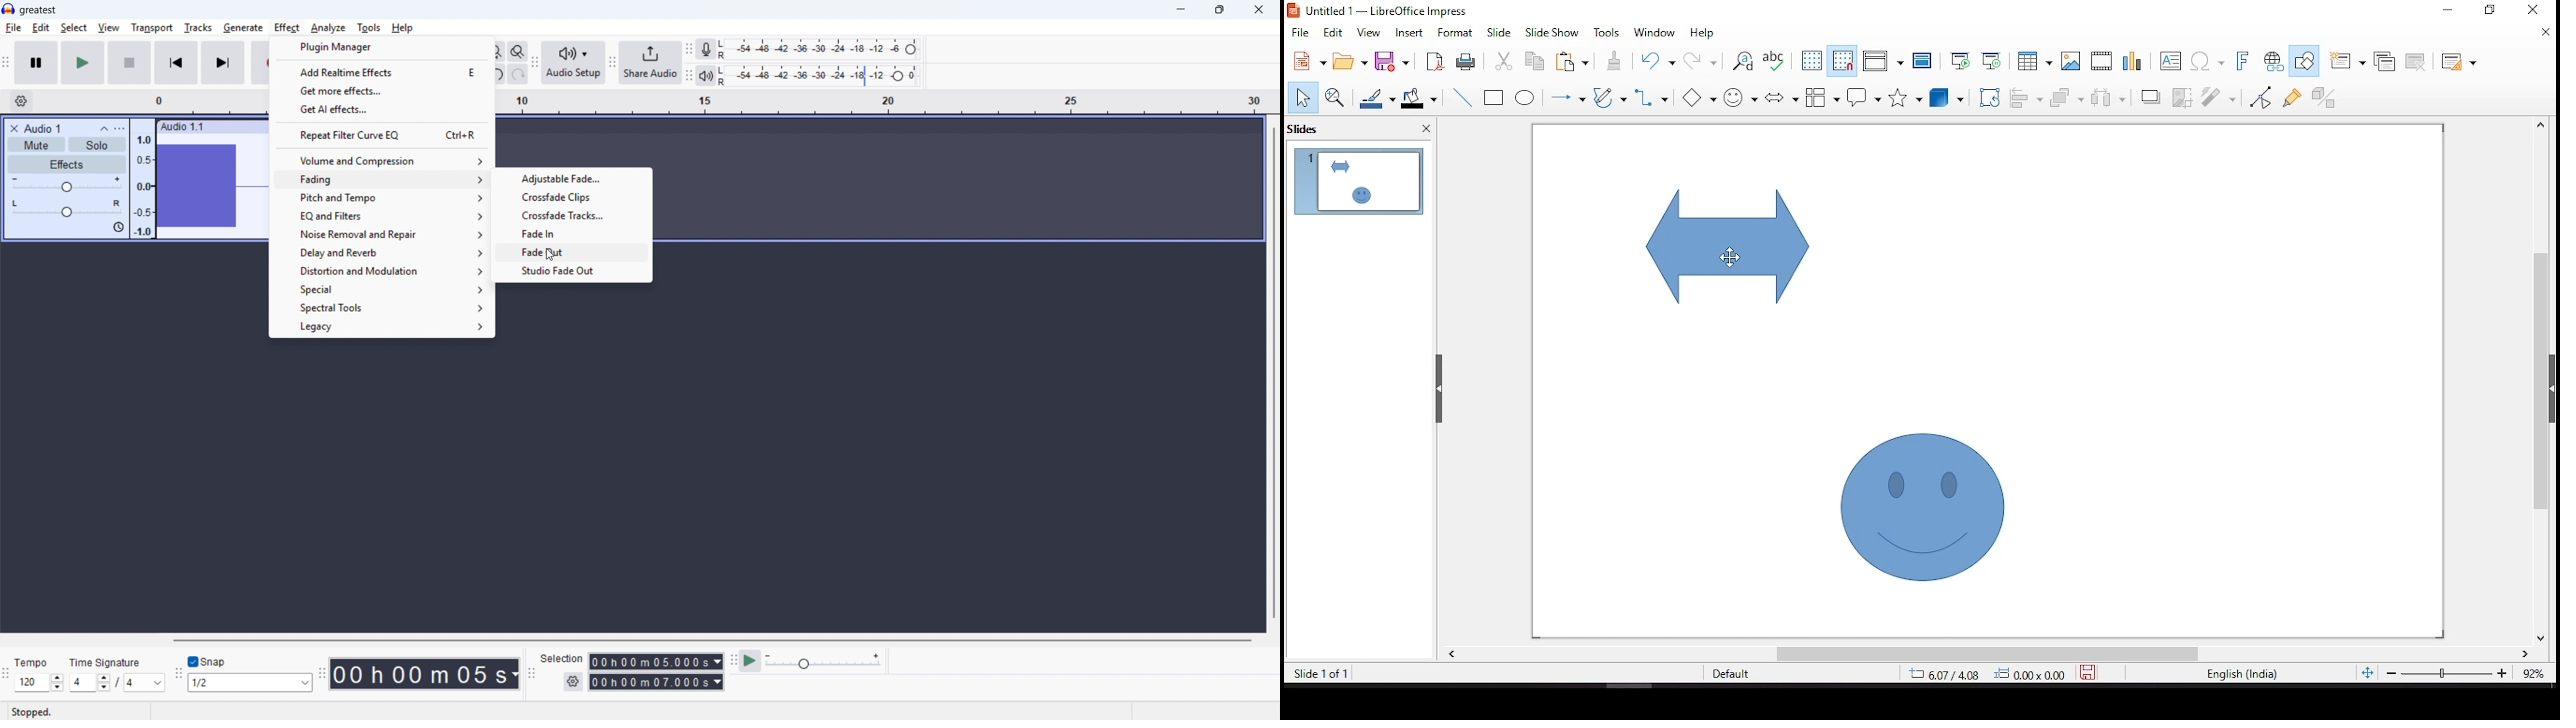 This screenshot has width=2576, height=728. Describe the element at coordinates (199, 28) in the screenshot. I see `tracks` at that location.